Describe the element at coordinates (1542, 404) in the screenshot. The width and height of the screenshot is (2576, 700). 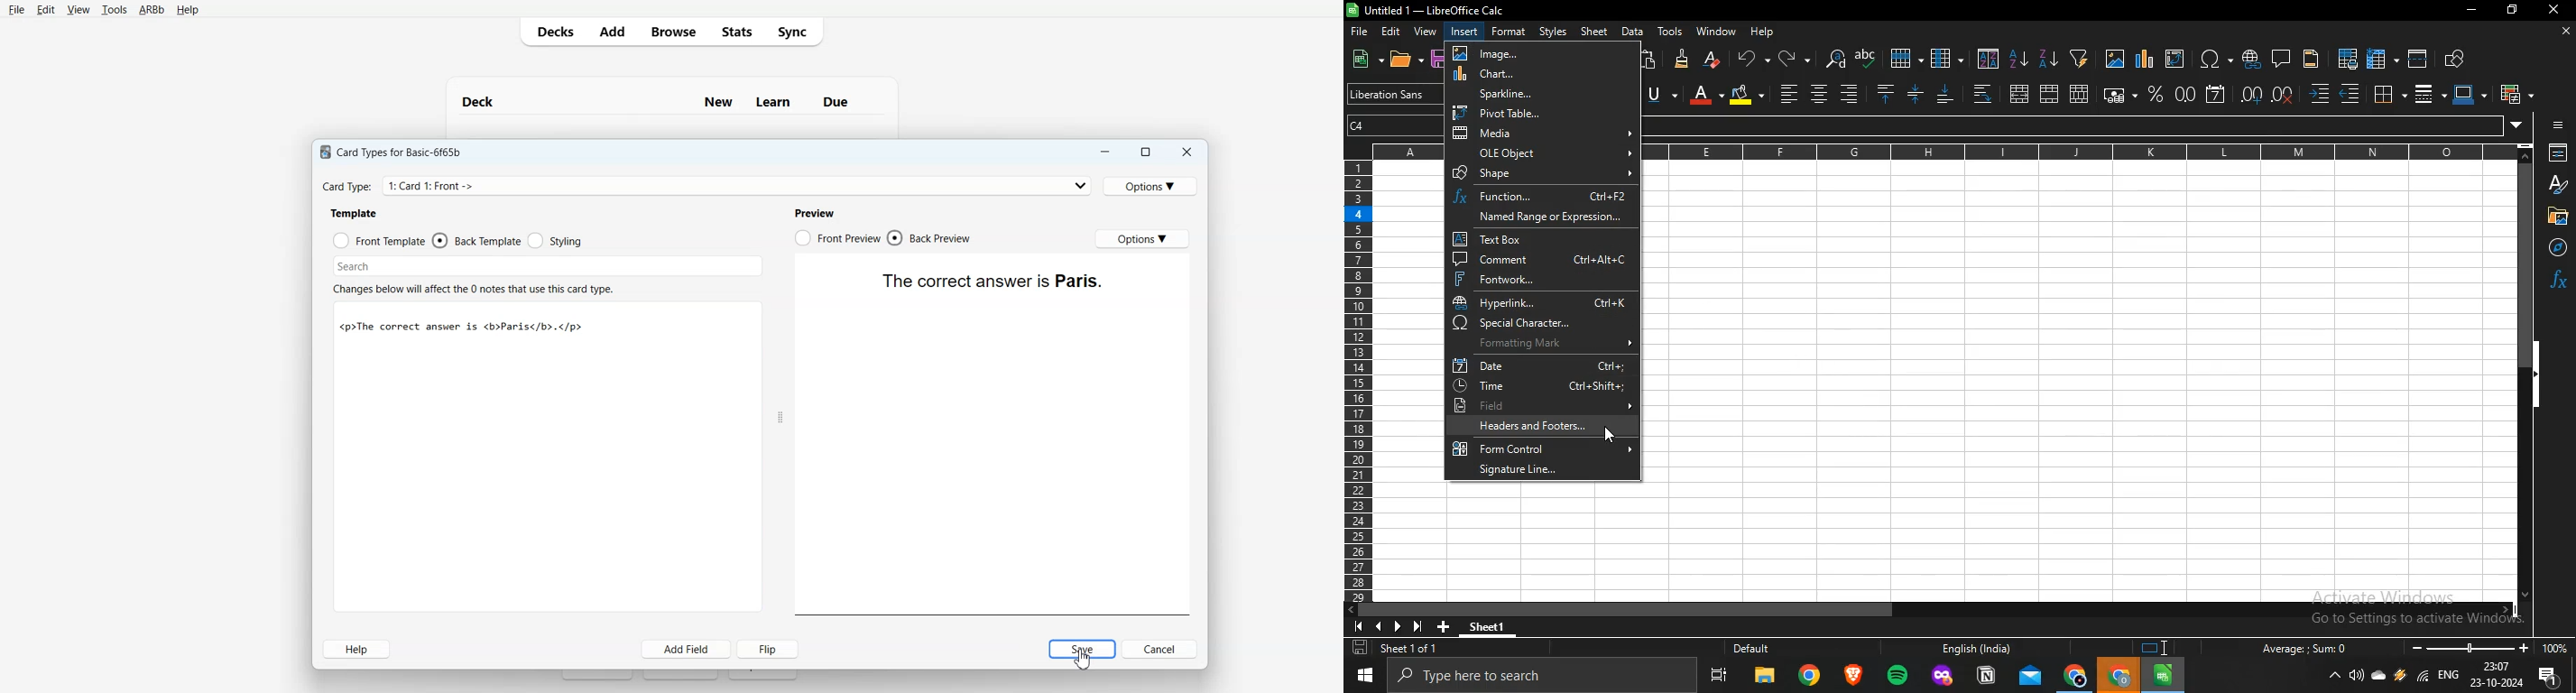
I see `field` at that location.